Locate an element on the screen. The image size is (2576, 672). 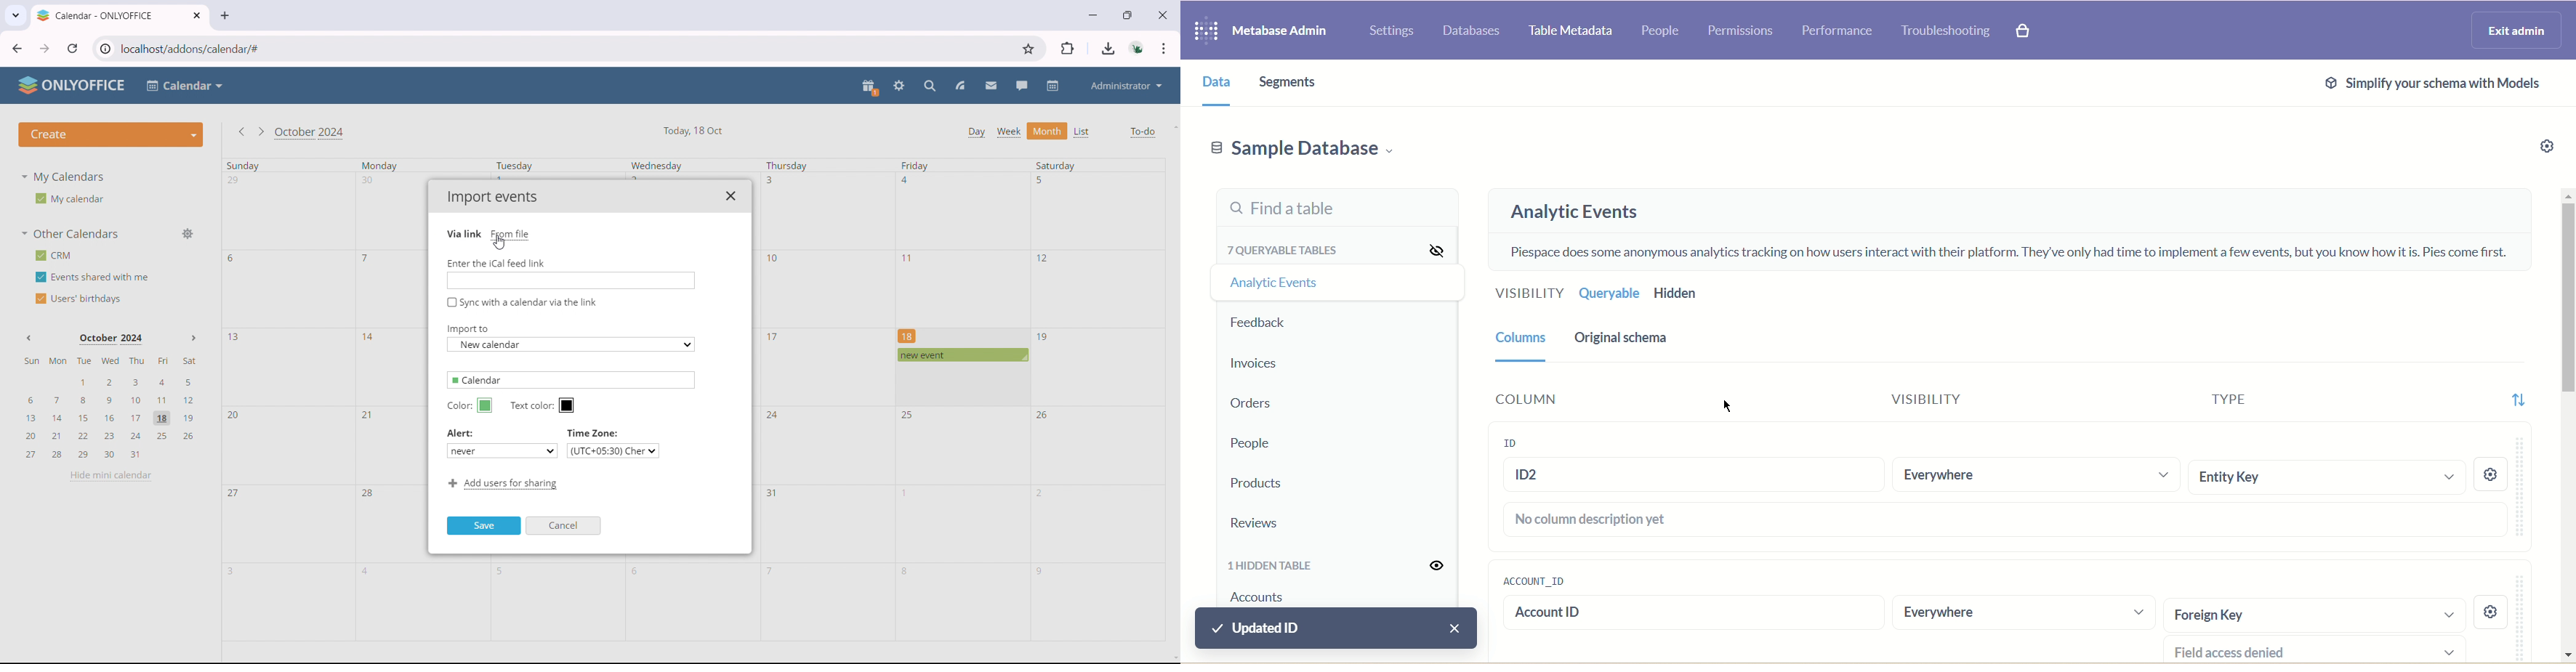
scroll up is located at coordinates (1174, 126).